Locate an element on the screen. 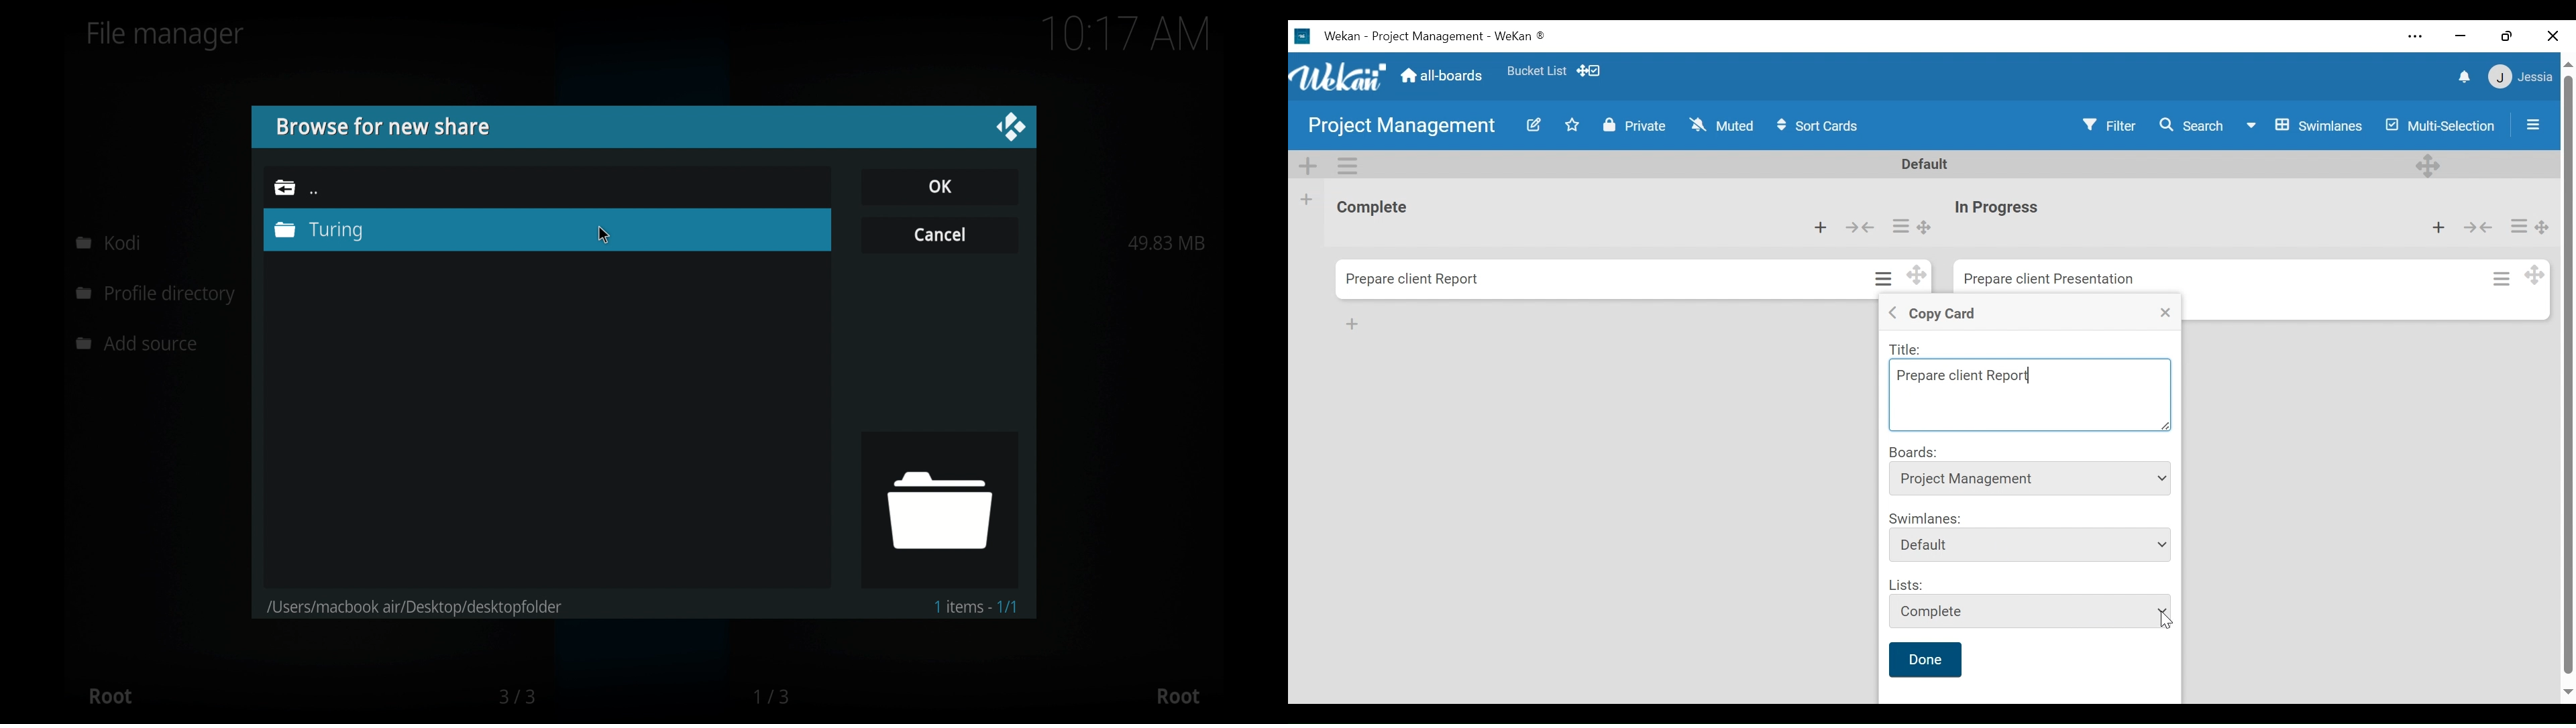 Image resolution: width=2576 pixels, height=728 pixels. minimize is located at coordinates (2461, 36).